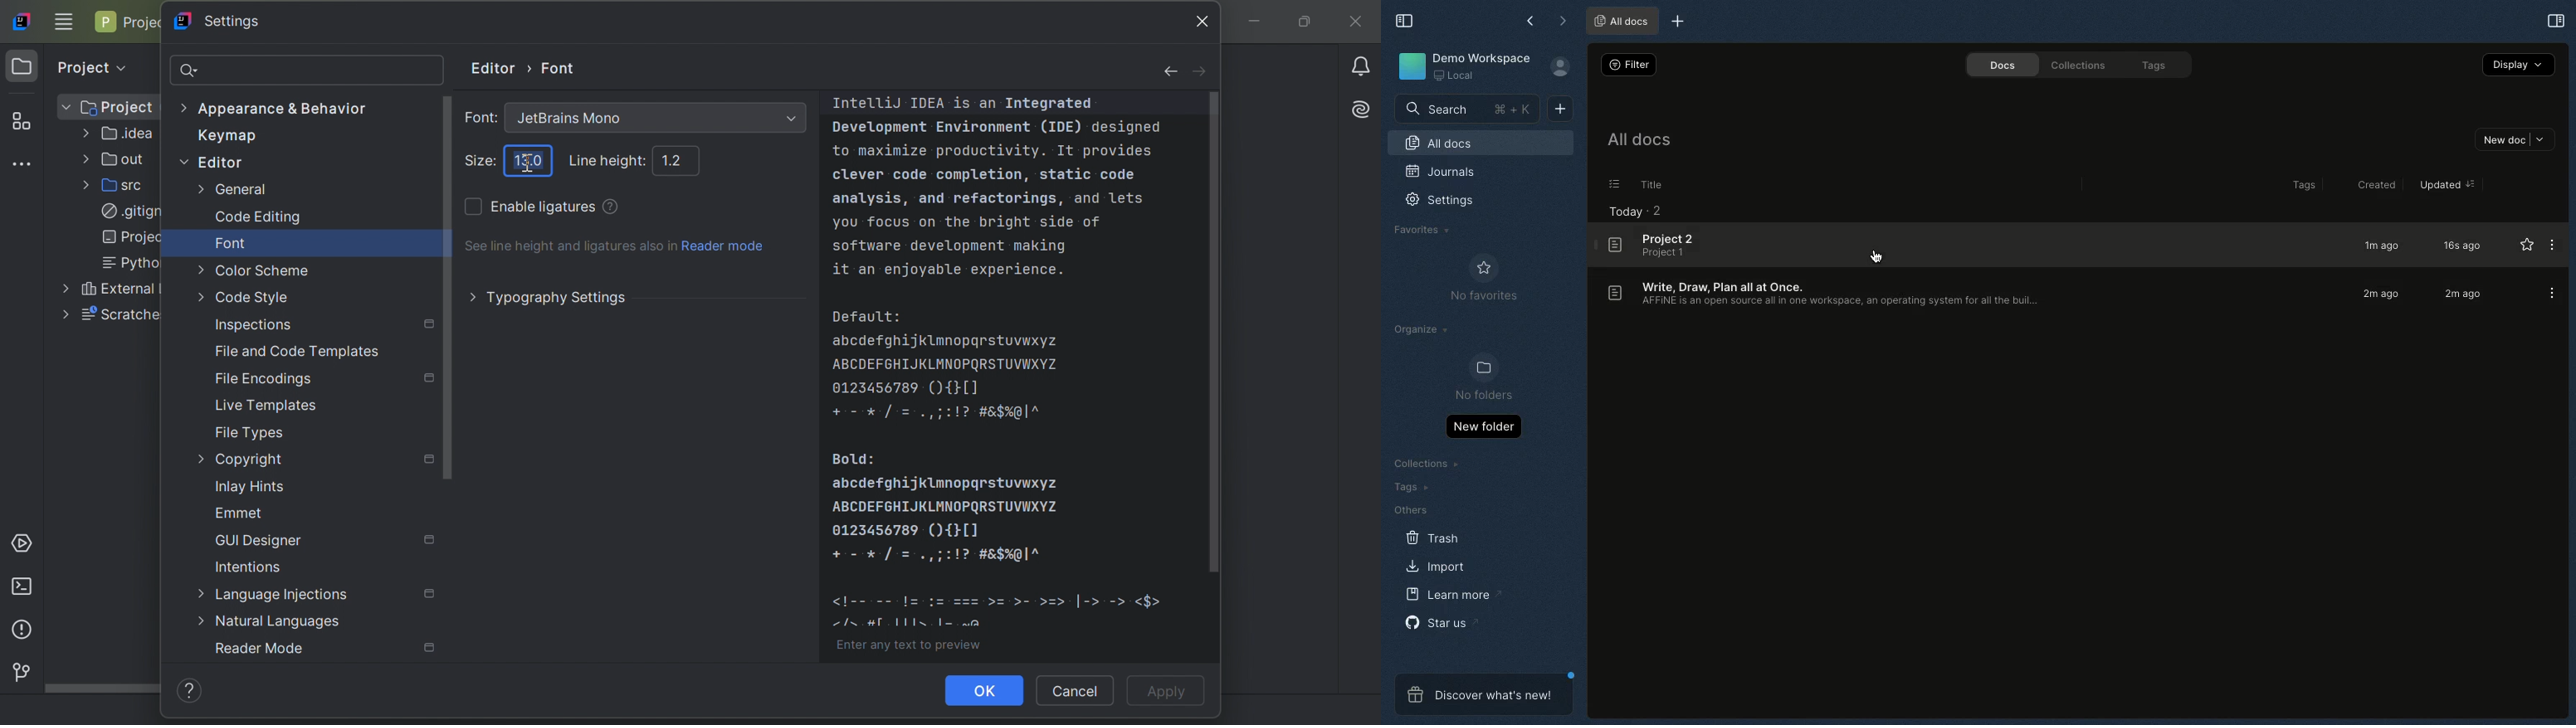 The width and height of the screenshot is (2576, 728). Describe the element at coordinates (117, 160) in the screenshot. I see `out` at that location.